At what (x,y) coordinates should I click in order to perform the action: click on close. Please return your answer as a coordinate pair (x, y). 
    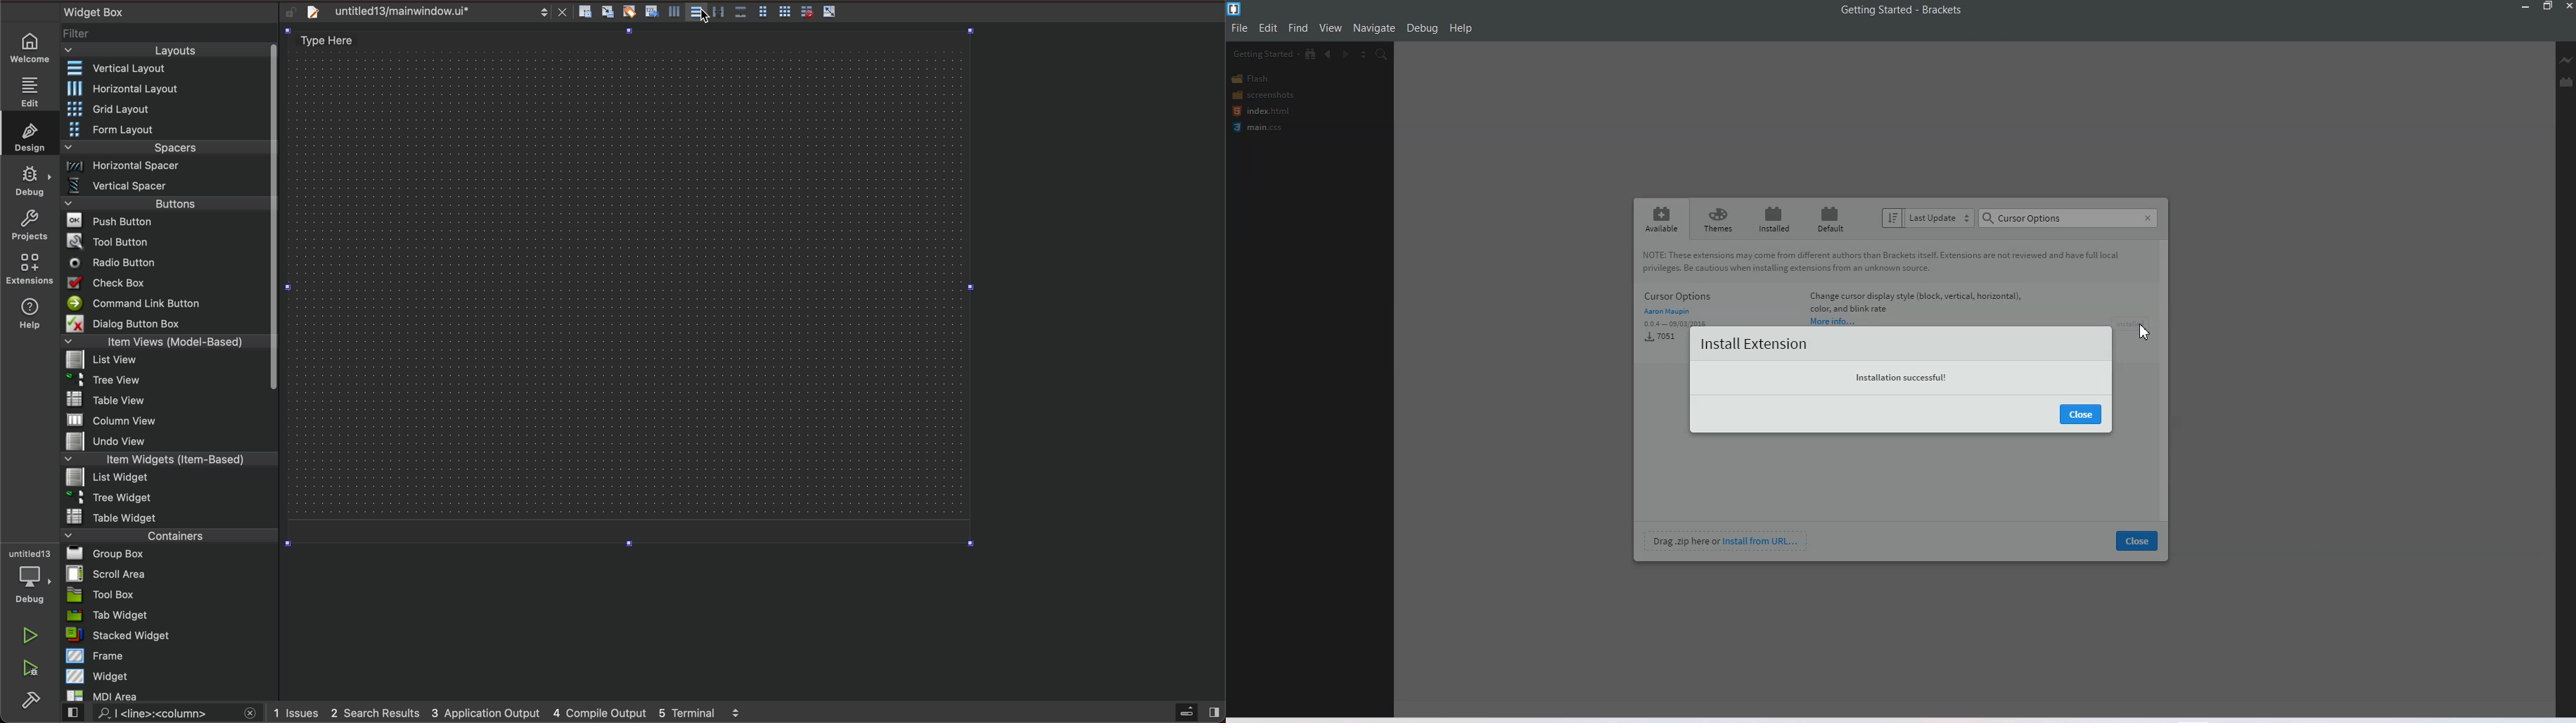
    Looking at the image, I should click on (2083, 414).